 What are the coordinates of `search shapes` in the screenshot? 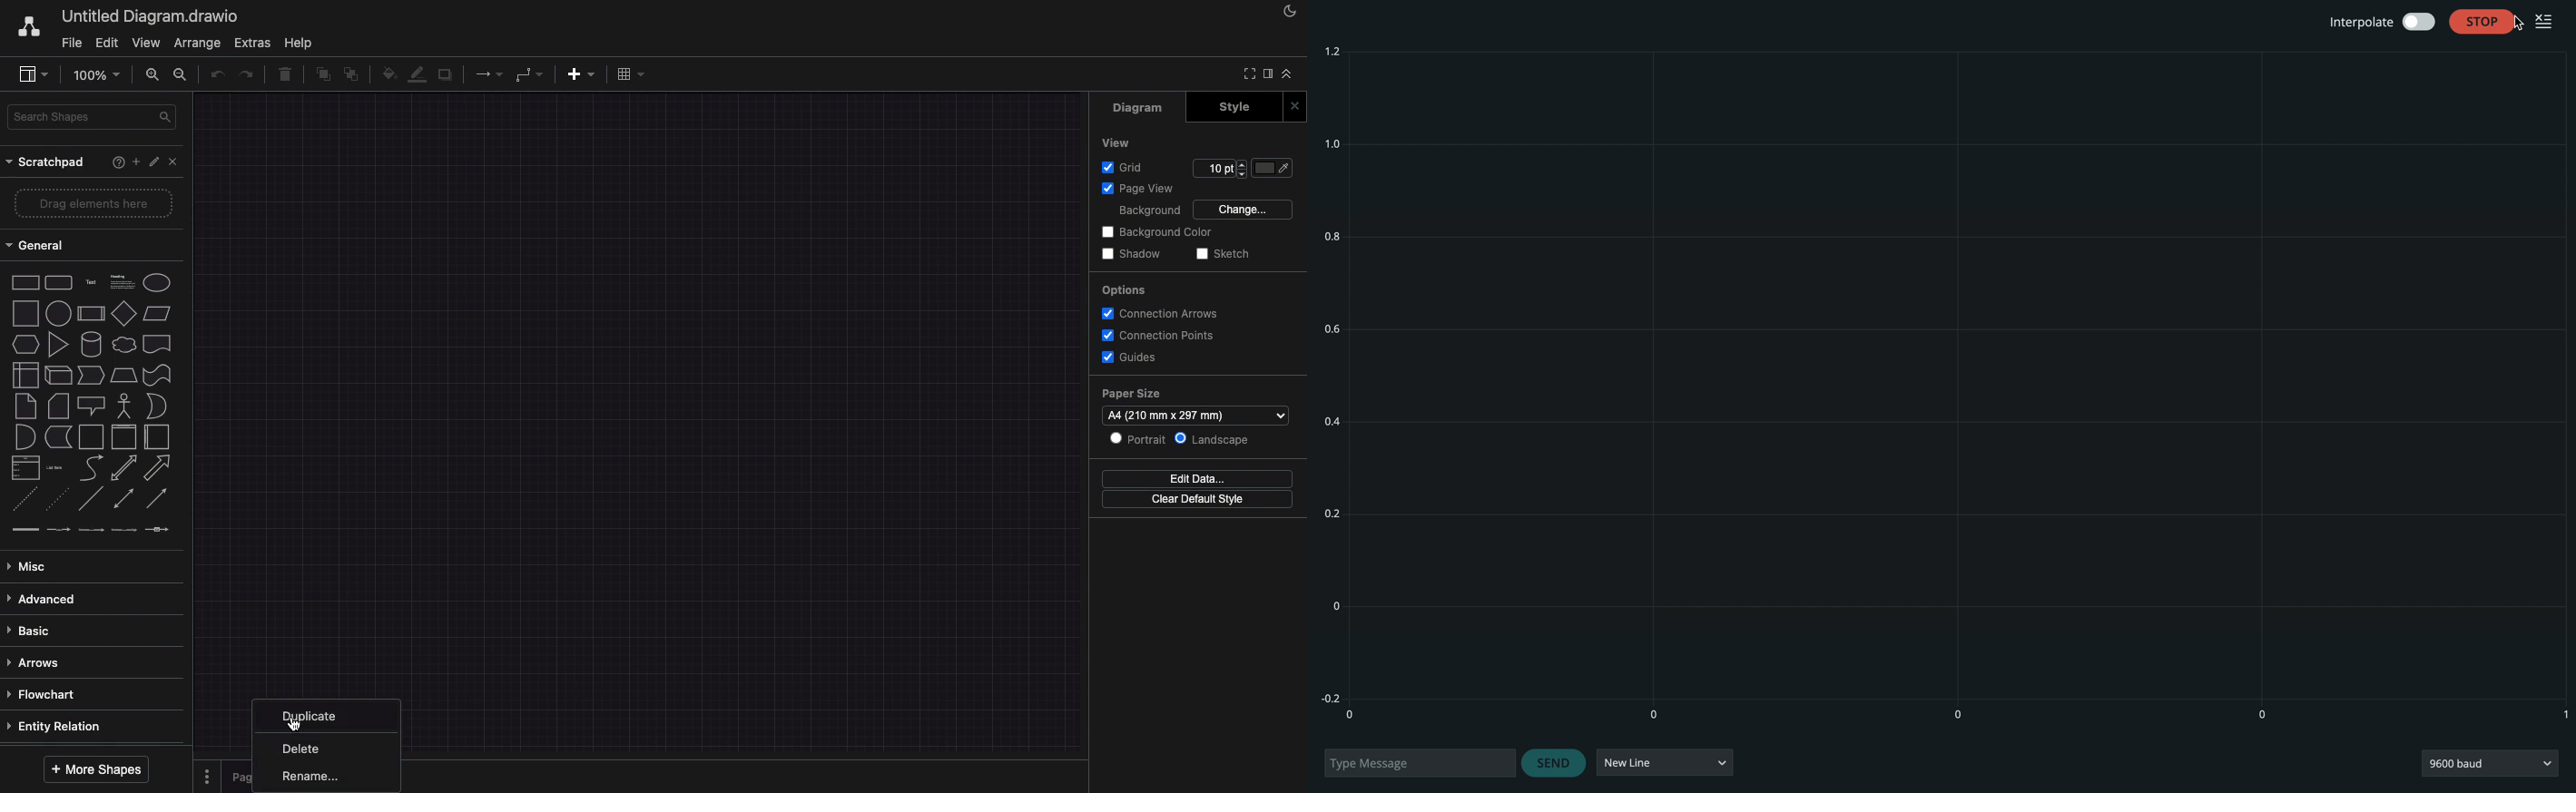 It's located at (89, 117).